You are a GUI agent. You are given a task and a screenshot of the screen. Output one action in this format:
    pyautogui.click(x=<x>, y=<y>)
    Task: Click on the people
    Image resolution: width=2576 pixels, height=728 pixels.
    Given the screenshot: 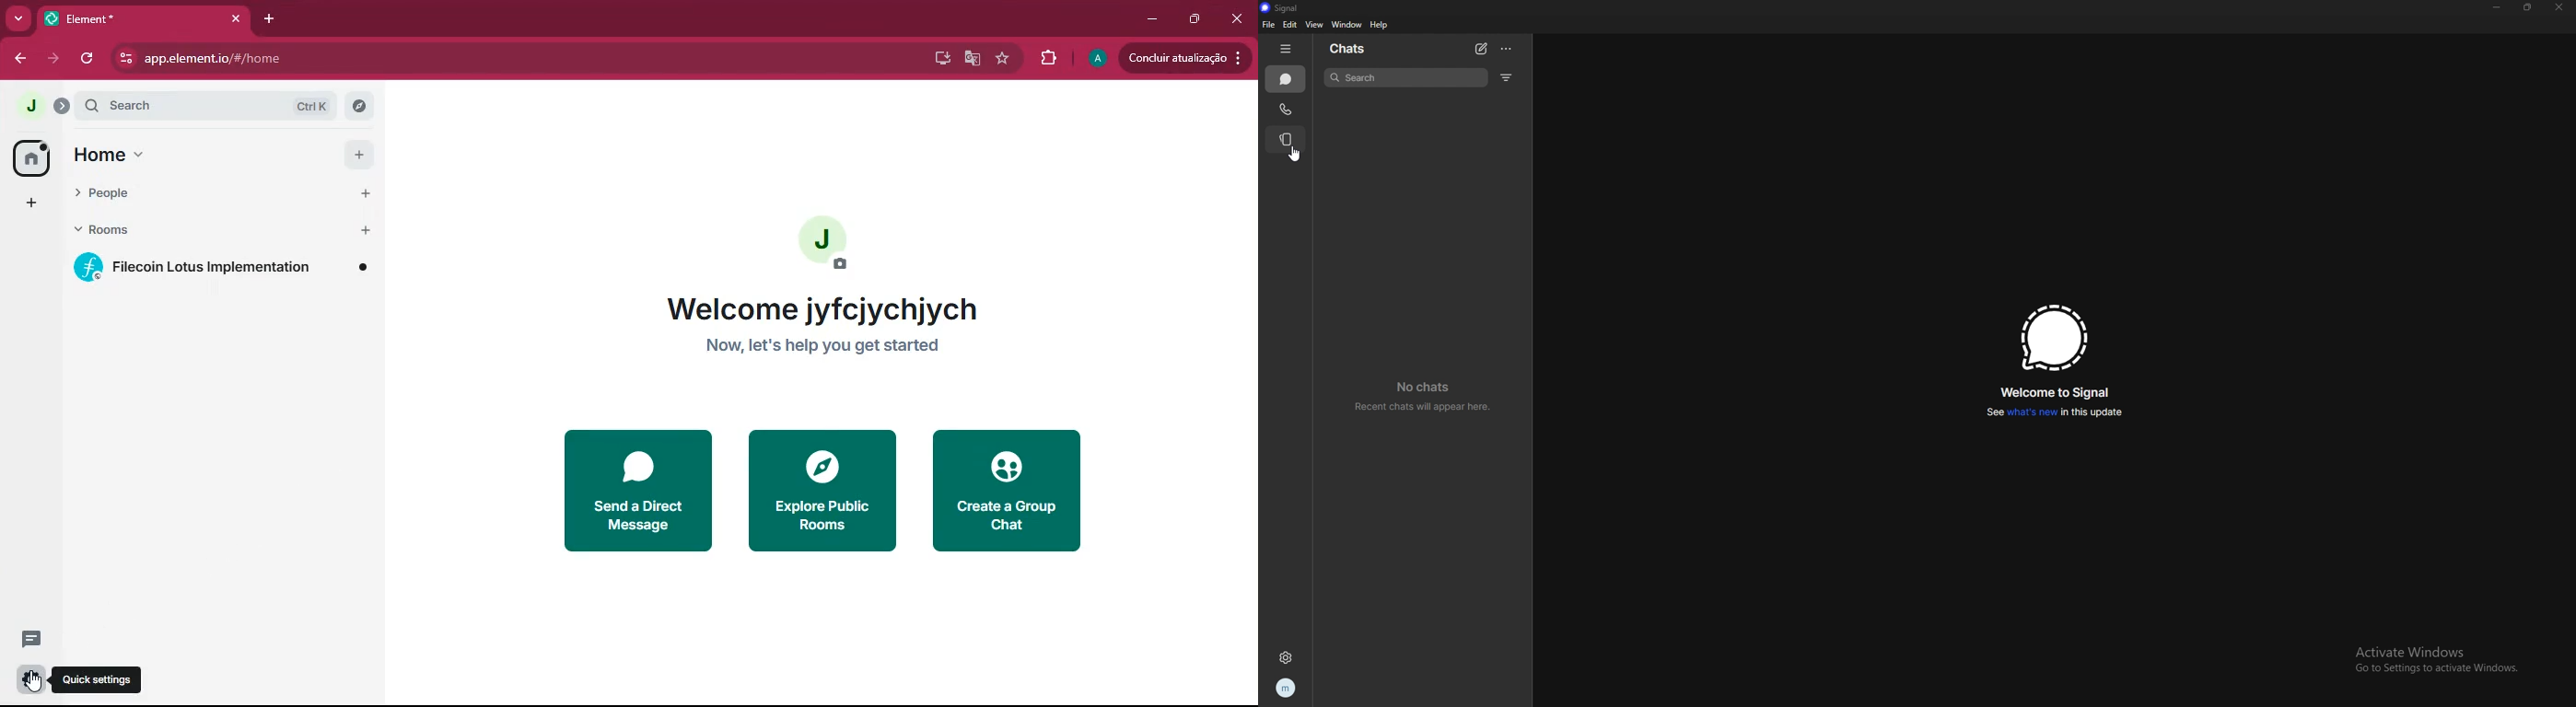 What is the action you would take?
    pyautogui.click(x=187, y=195)
    